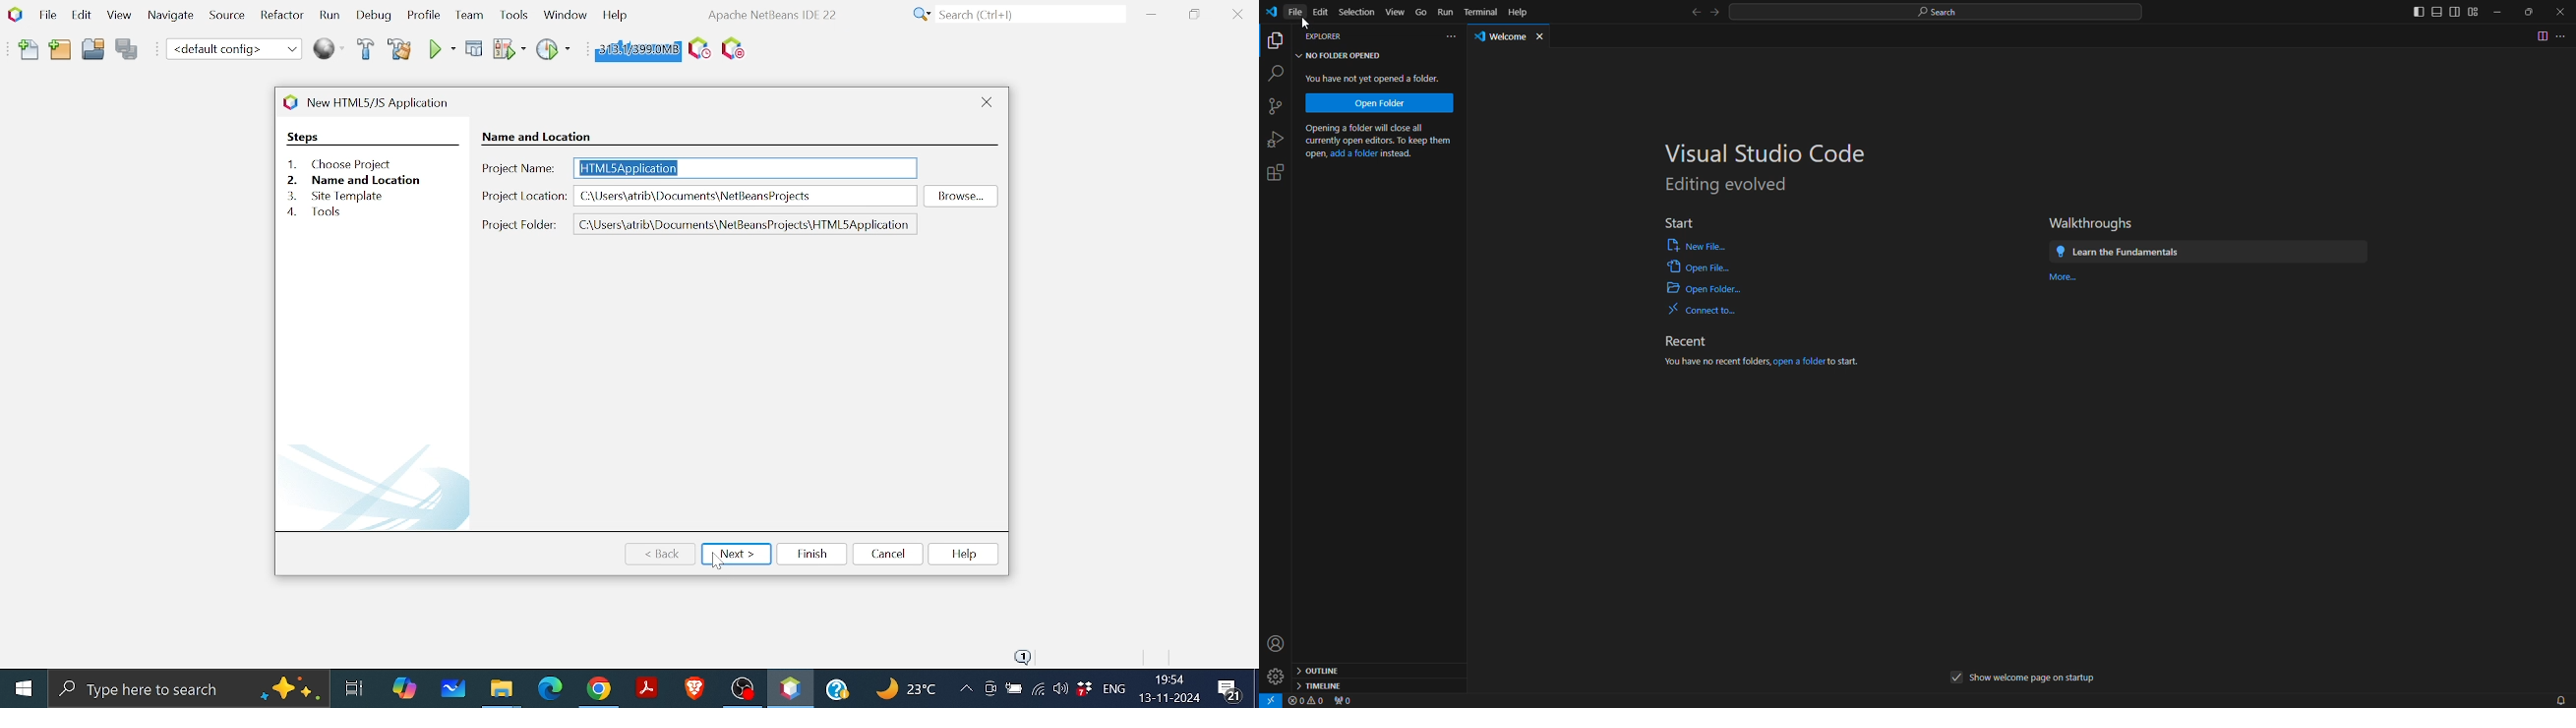 This screenshot has width=2576, height=728. Describe the element at coordinates (1687, 342) in the screenshot. I see `recent` at that location.